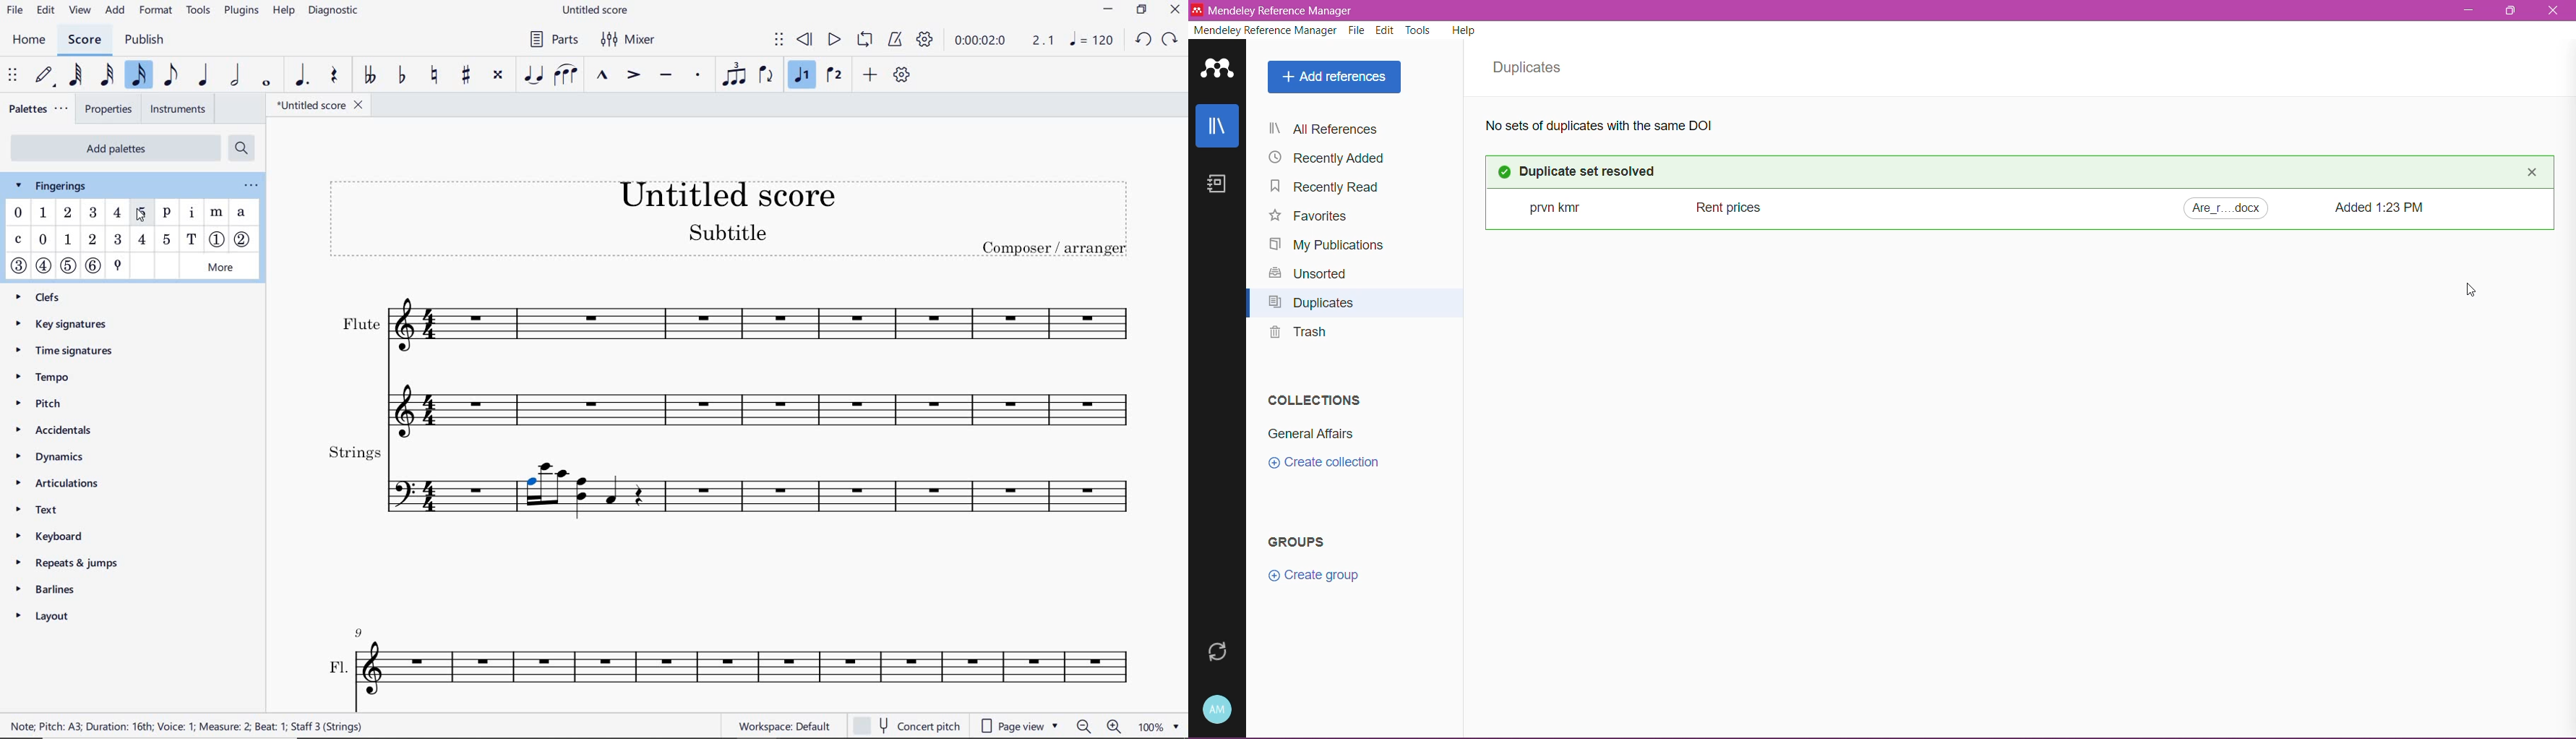  What do you see at coordinates (94, 265) in the screenshot?
I see `STRING NUMBER 6` at bounding box center [94, 265].